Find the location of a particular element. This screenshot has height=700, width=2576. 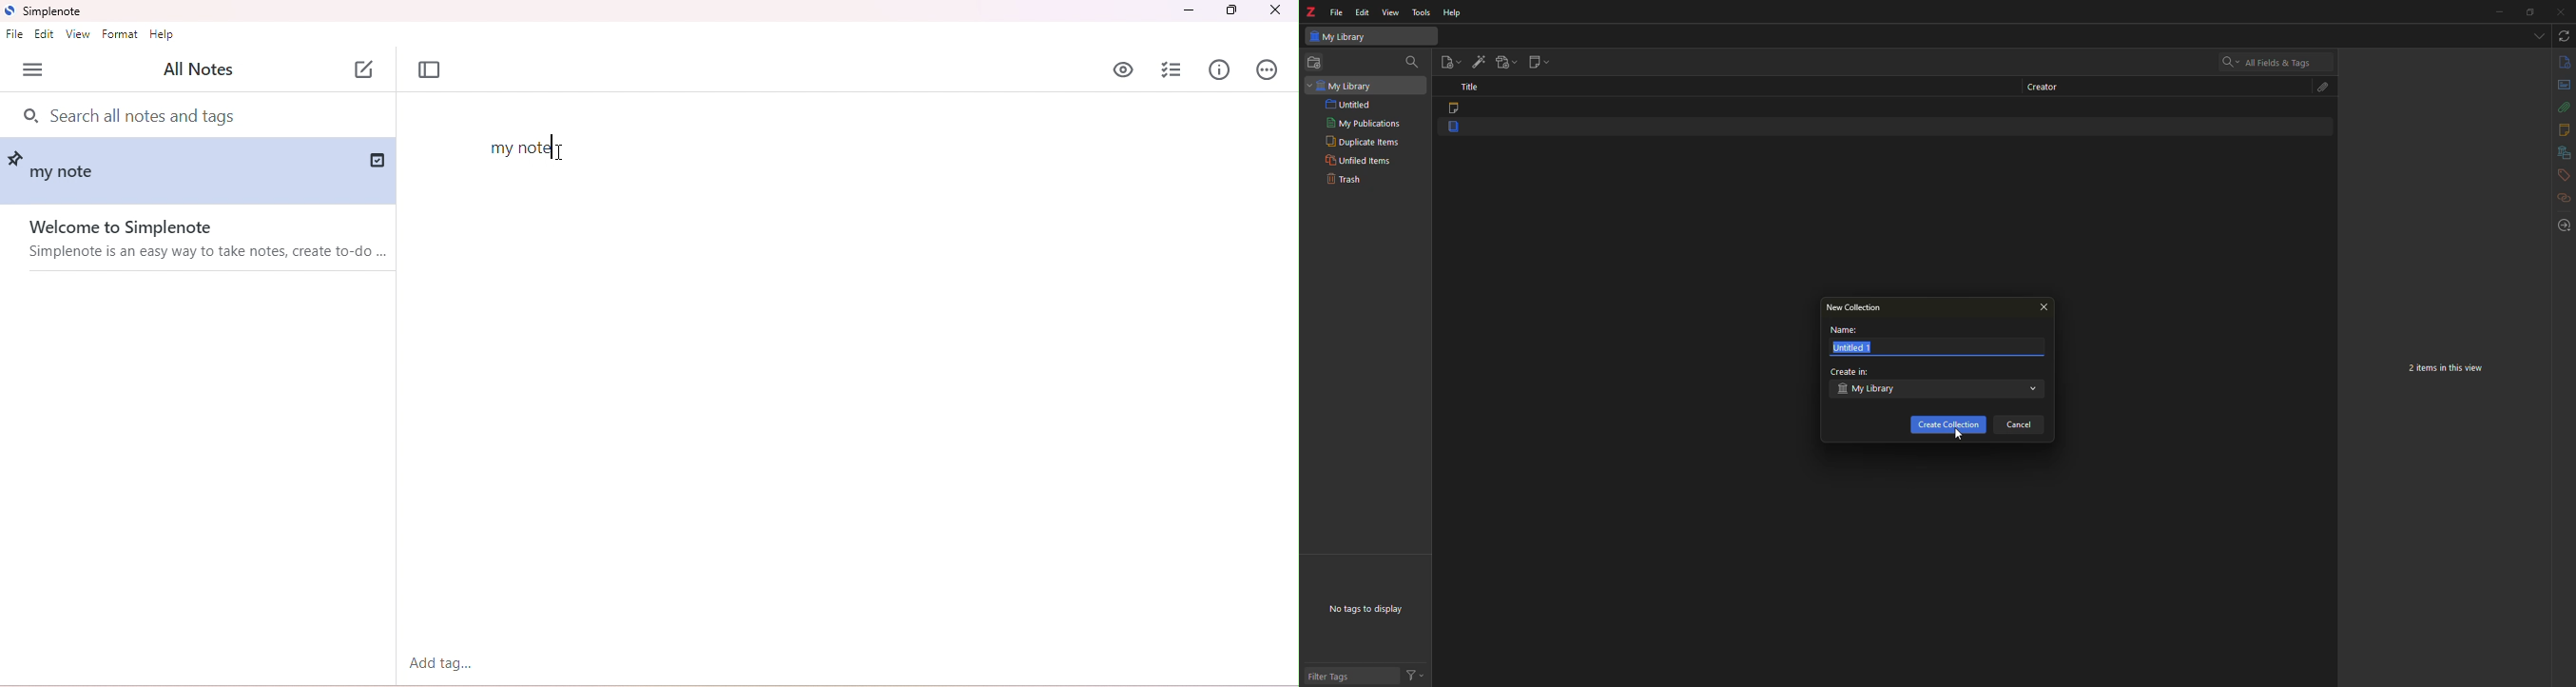

new collection is located at coordinates (1856, 308).